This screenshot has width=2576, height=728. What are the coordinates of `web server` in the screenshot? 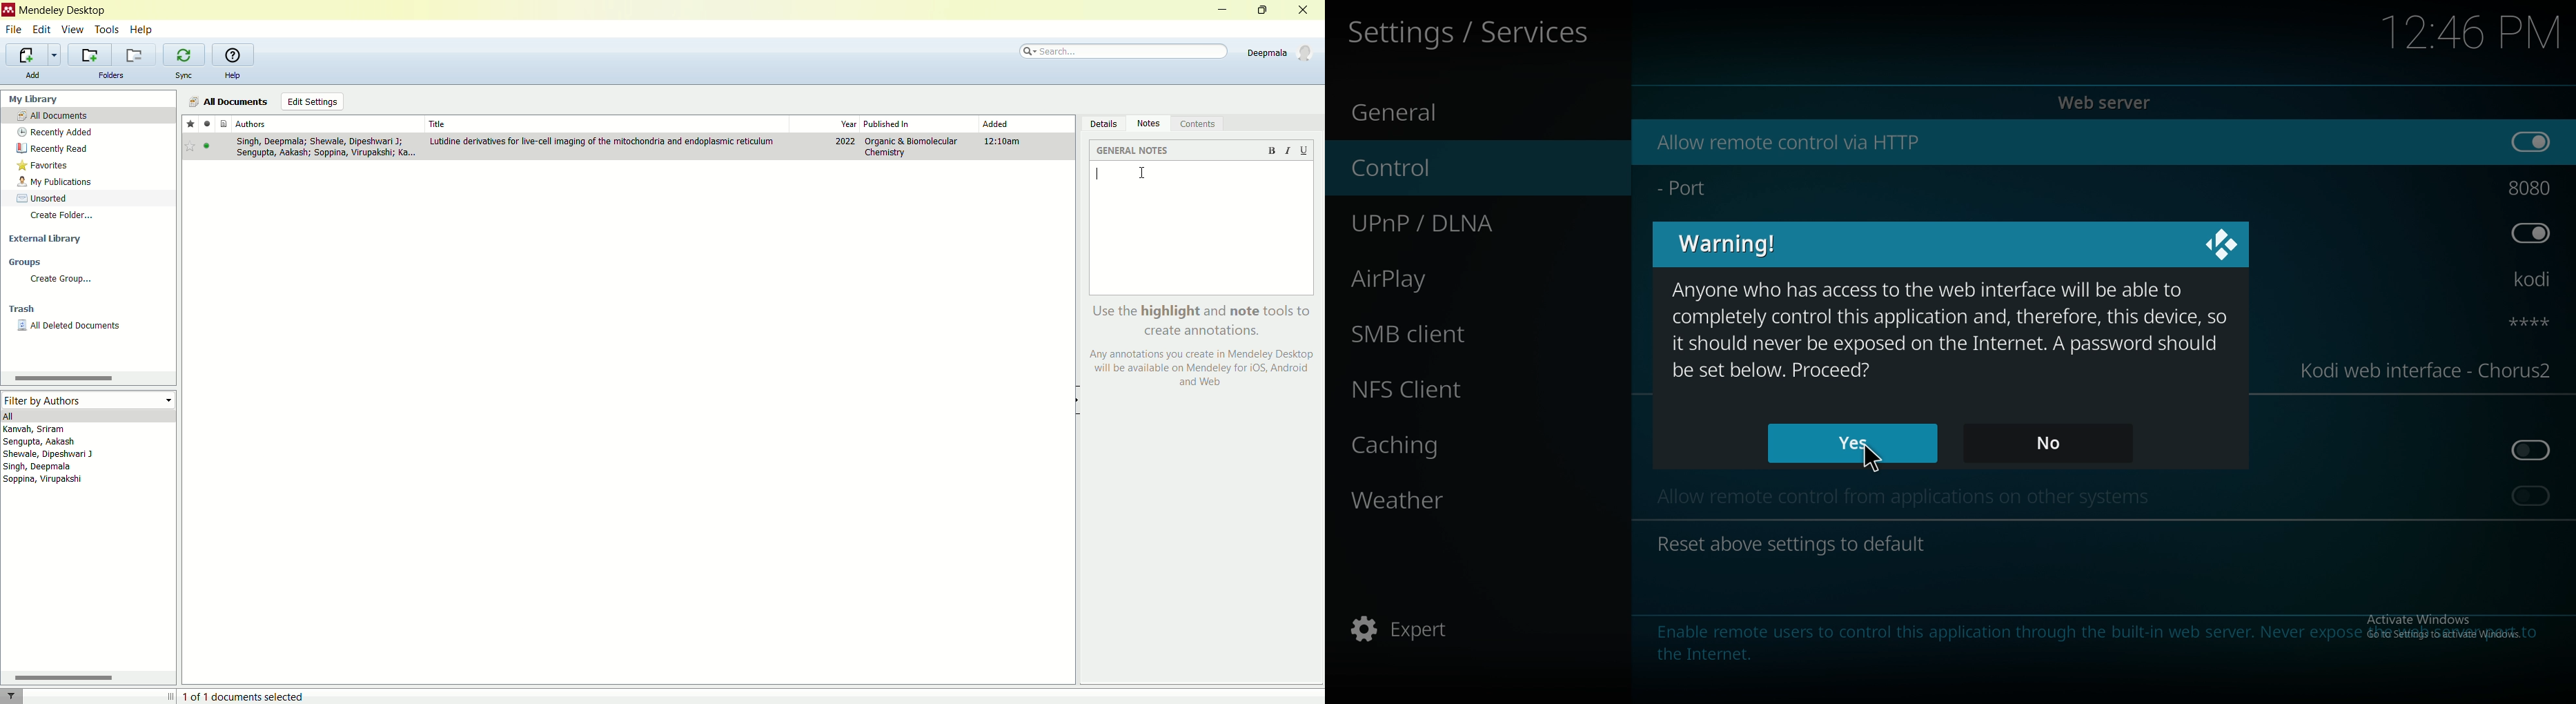 It's located at (2108, 102).